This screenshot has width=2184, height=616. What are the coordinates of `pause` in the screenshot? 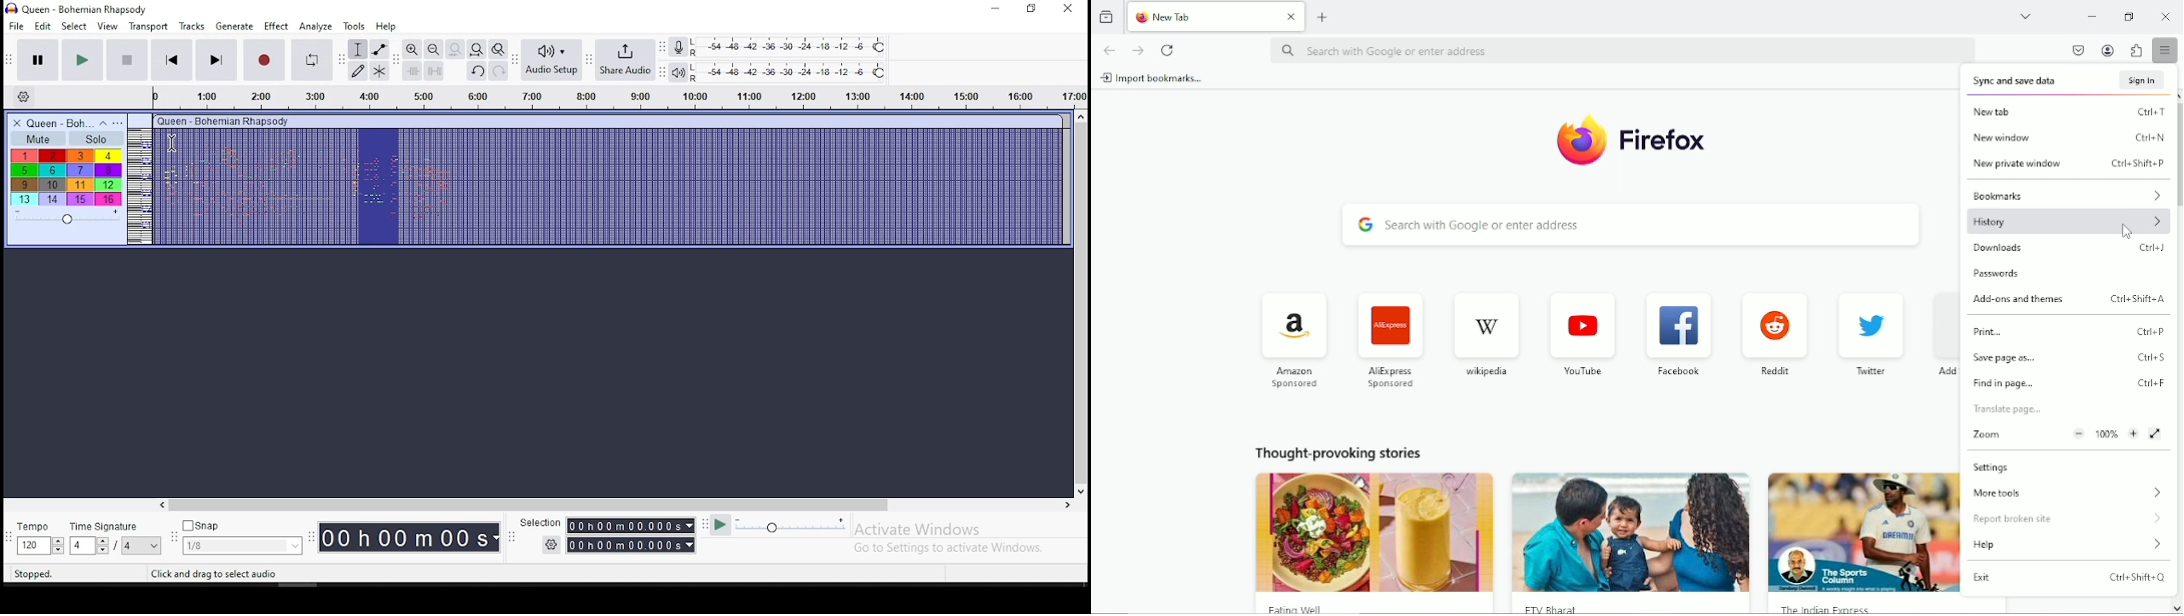 It's located at (34, 59).